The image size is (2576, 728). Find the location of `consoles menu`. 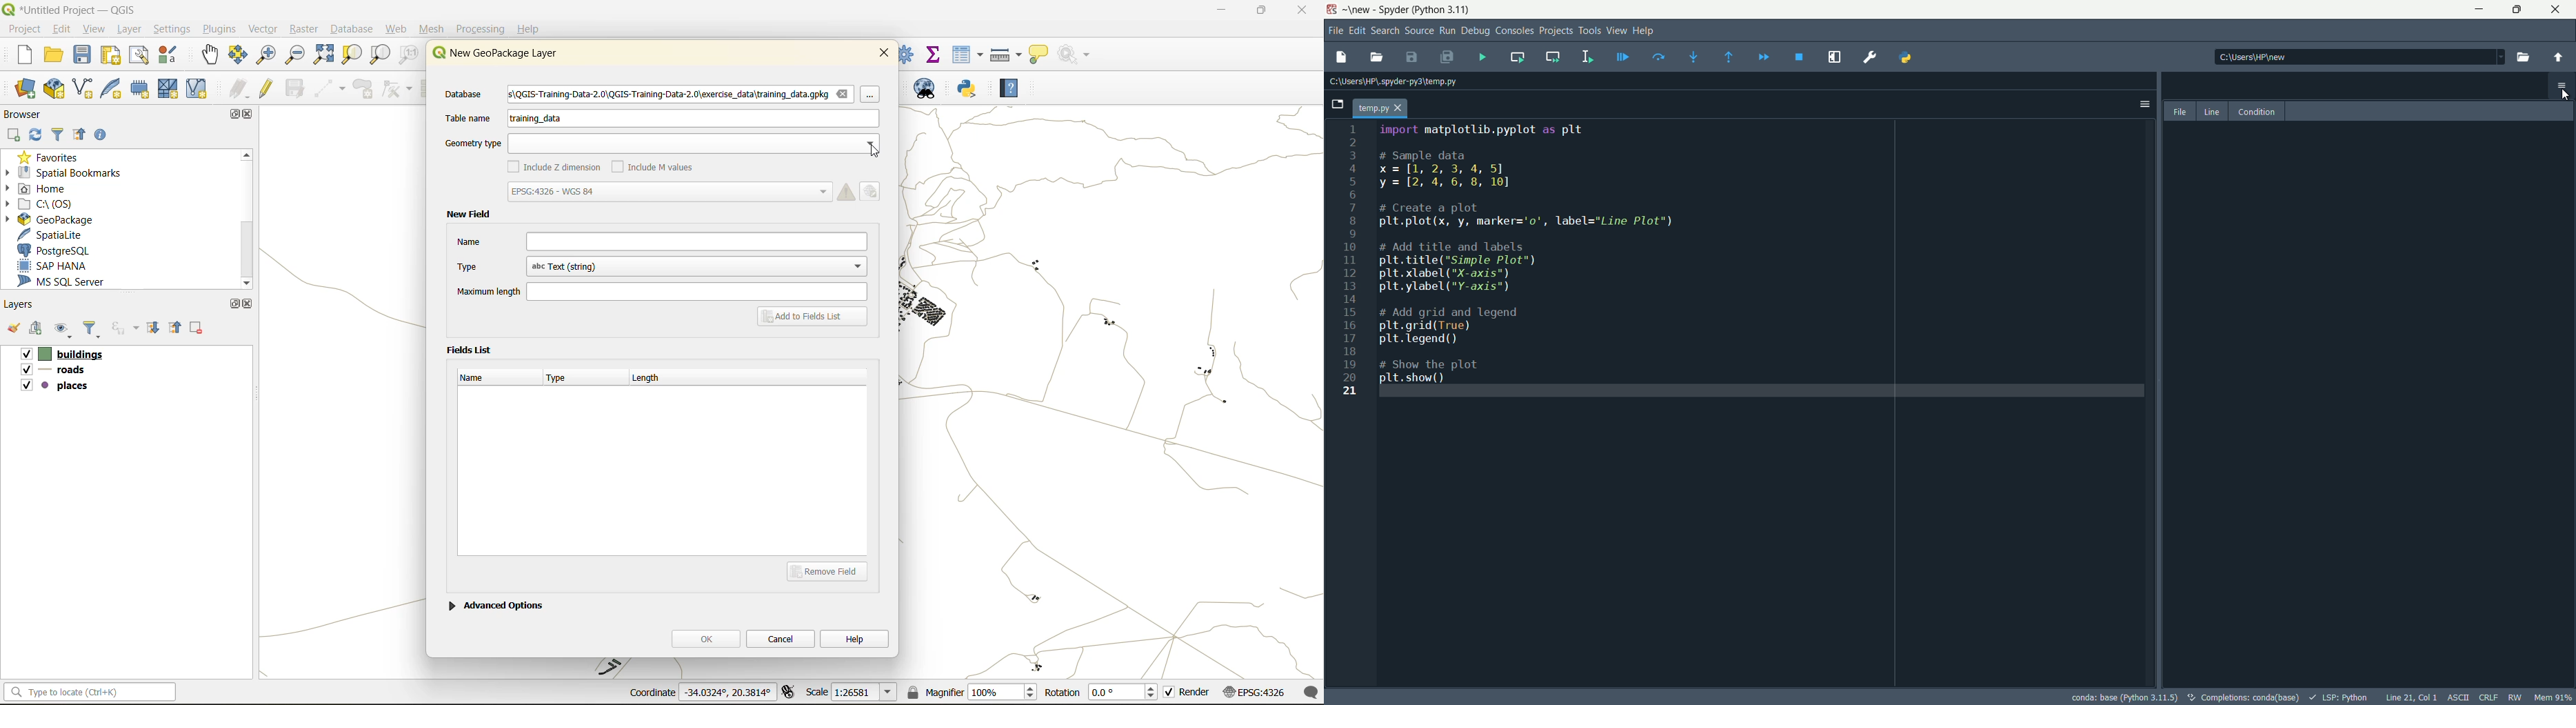

consoles menu is located at coordinates (1514, 30).